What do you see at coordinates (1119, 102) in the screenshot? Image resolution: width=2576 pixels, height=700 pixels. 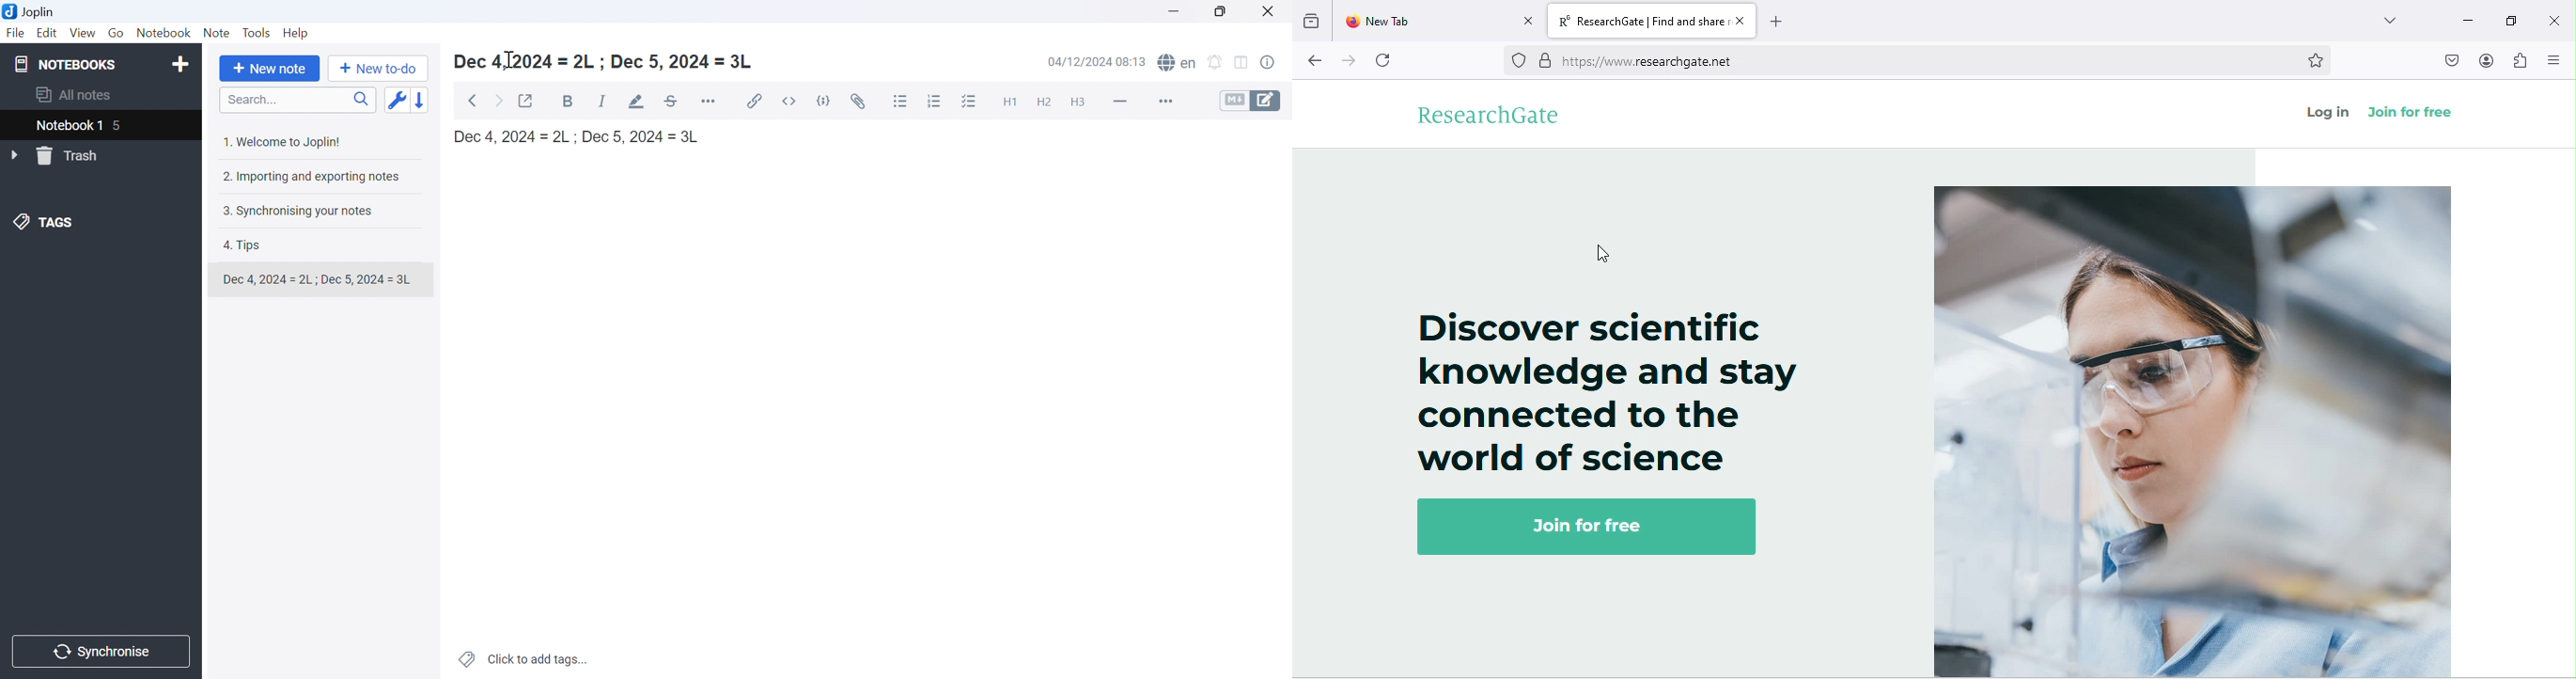 I see `Horizontal Line` at bounding box center [1119, 102].